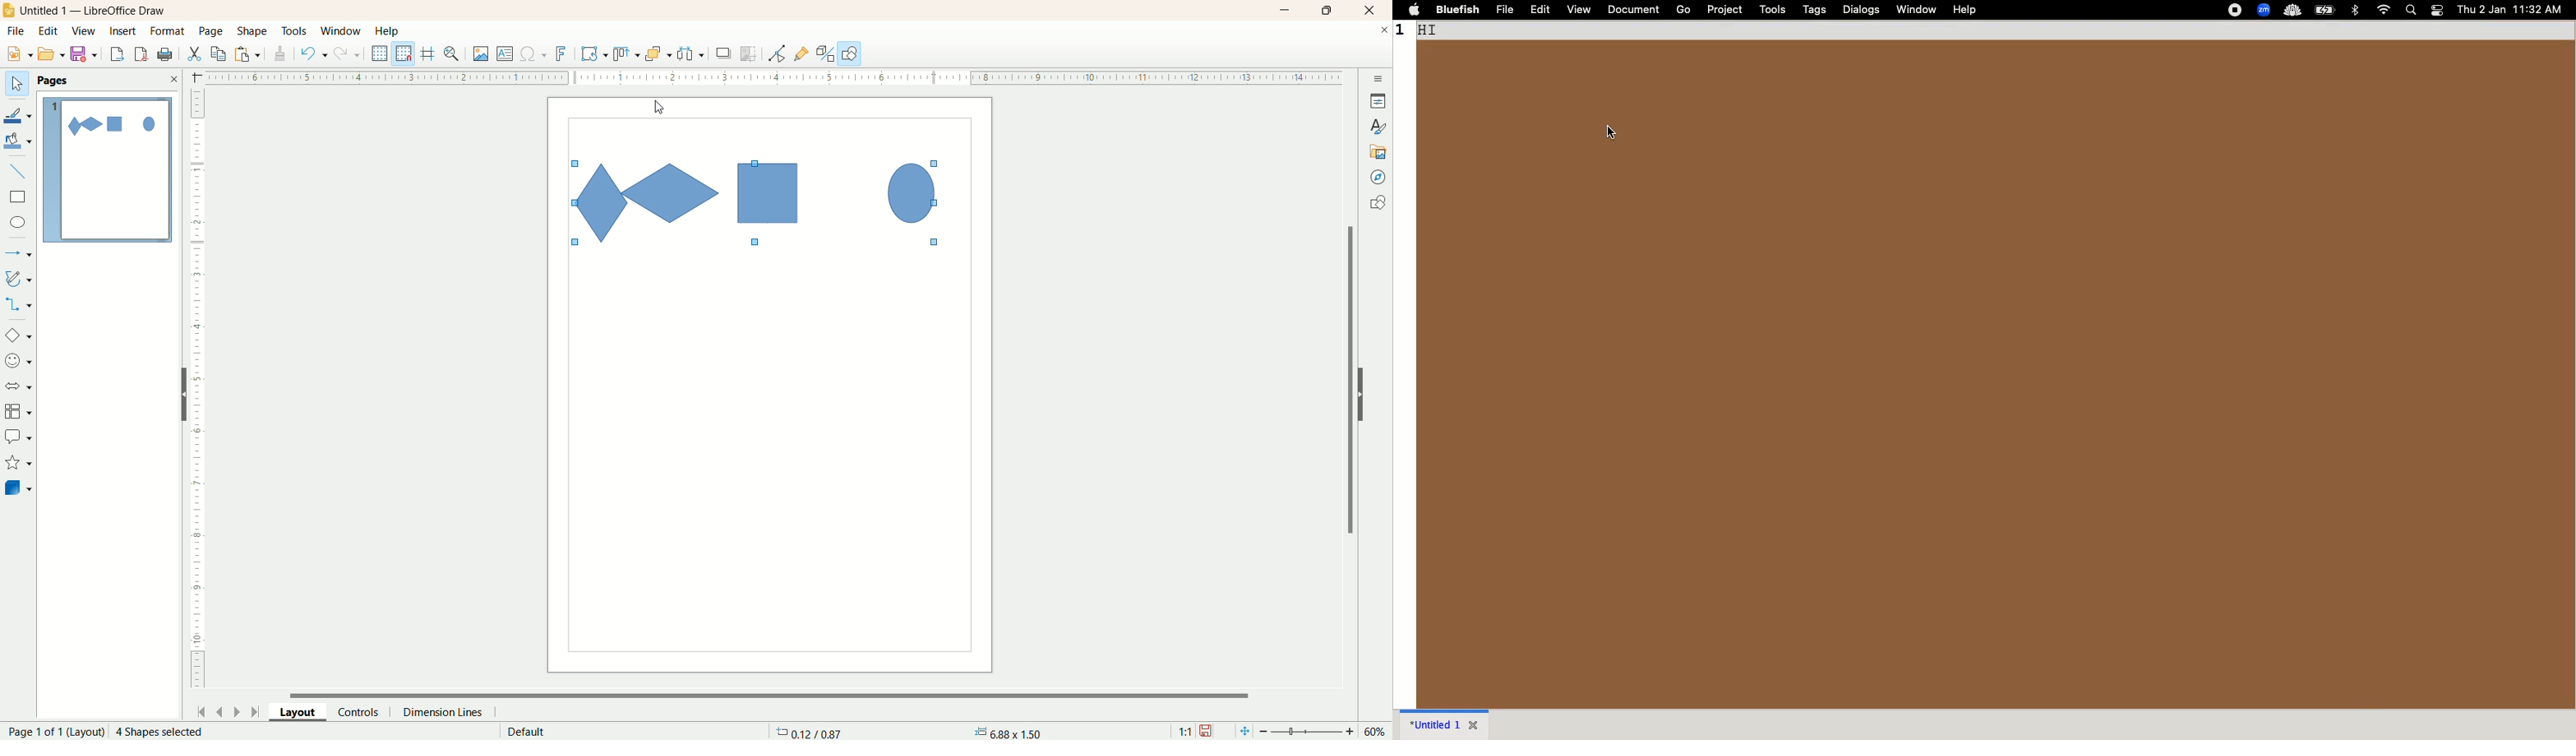  What do you see at coordinates (253, 32) in the screenshot?
I see `shape` at bounding box center [253, 32].